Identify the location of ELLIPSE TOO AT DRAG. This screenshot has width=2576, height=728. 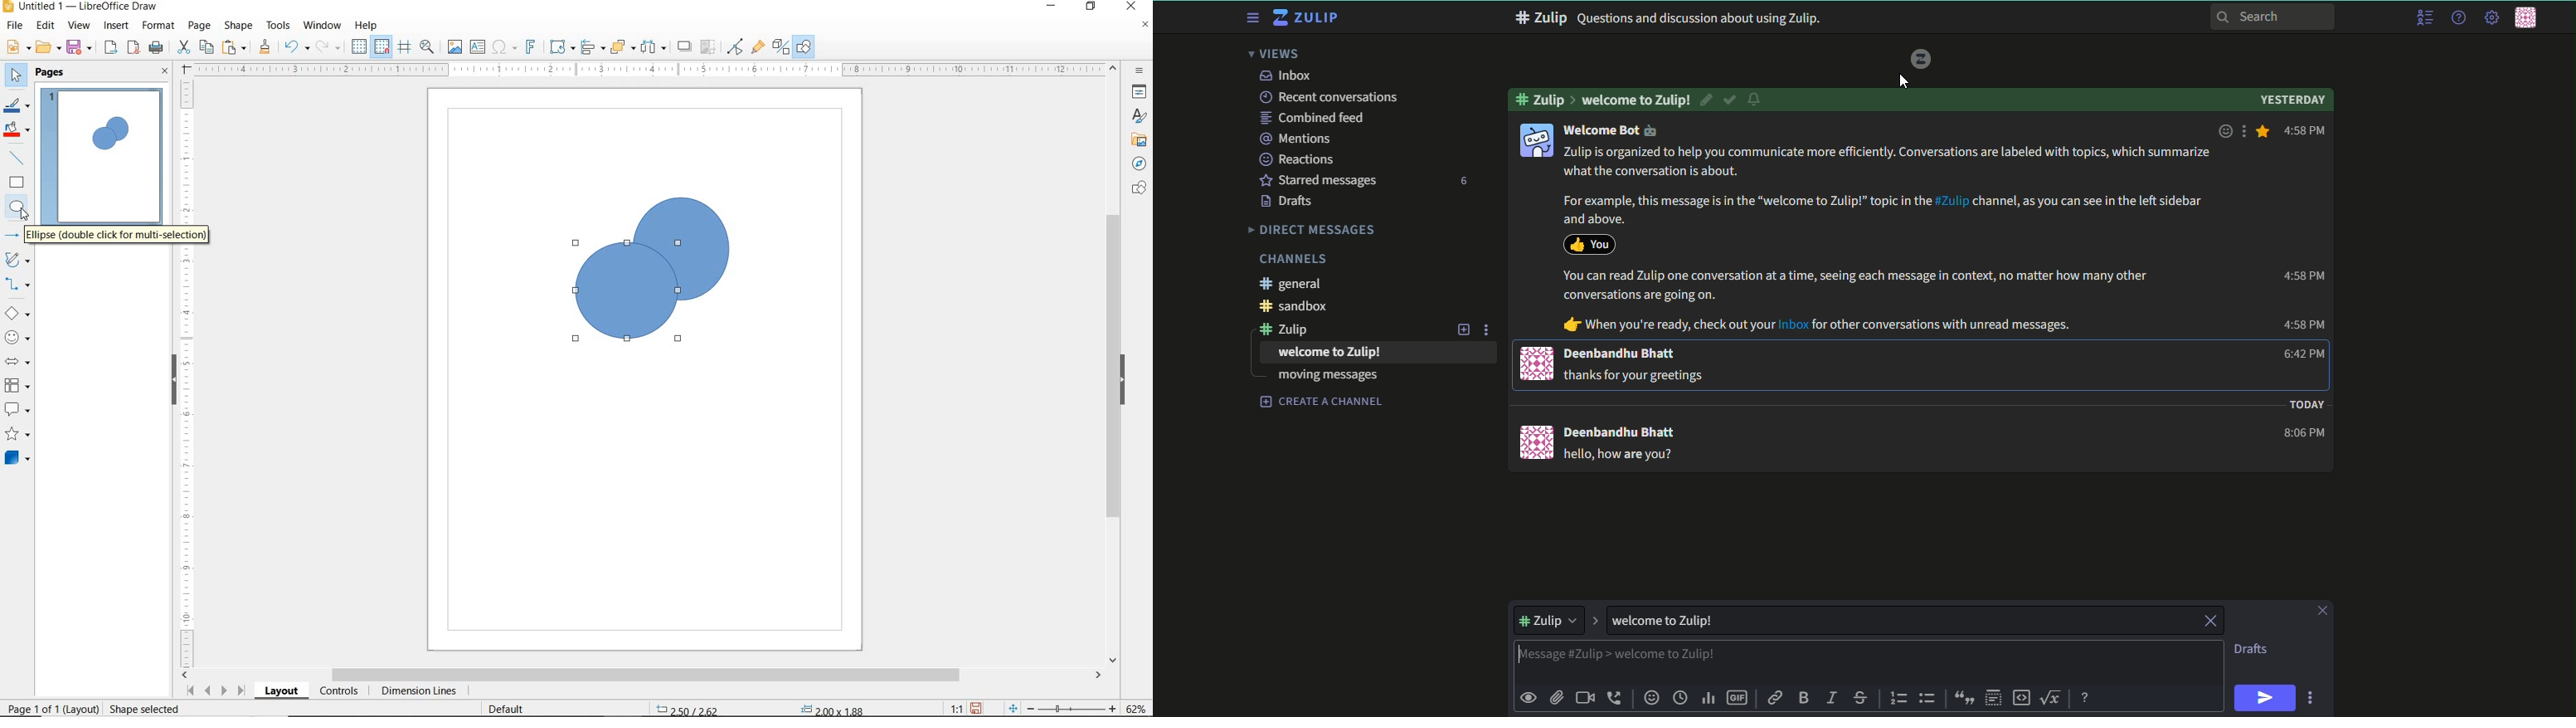
(728, 200).